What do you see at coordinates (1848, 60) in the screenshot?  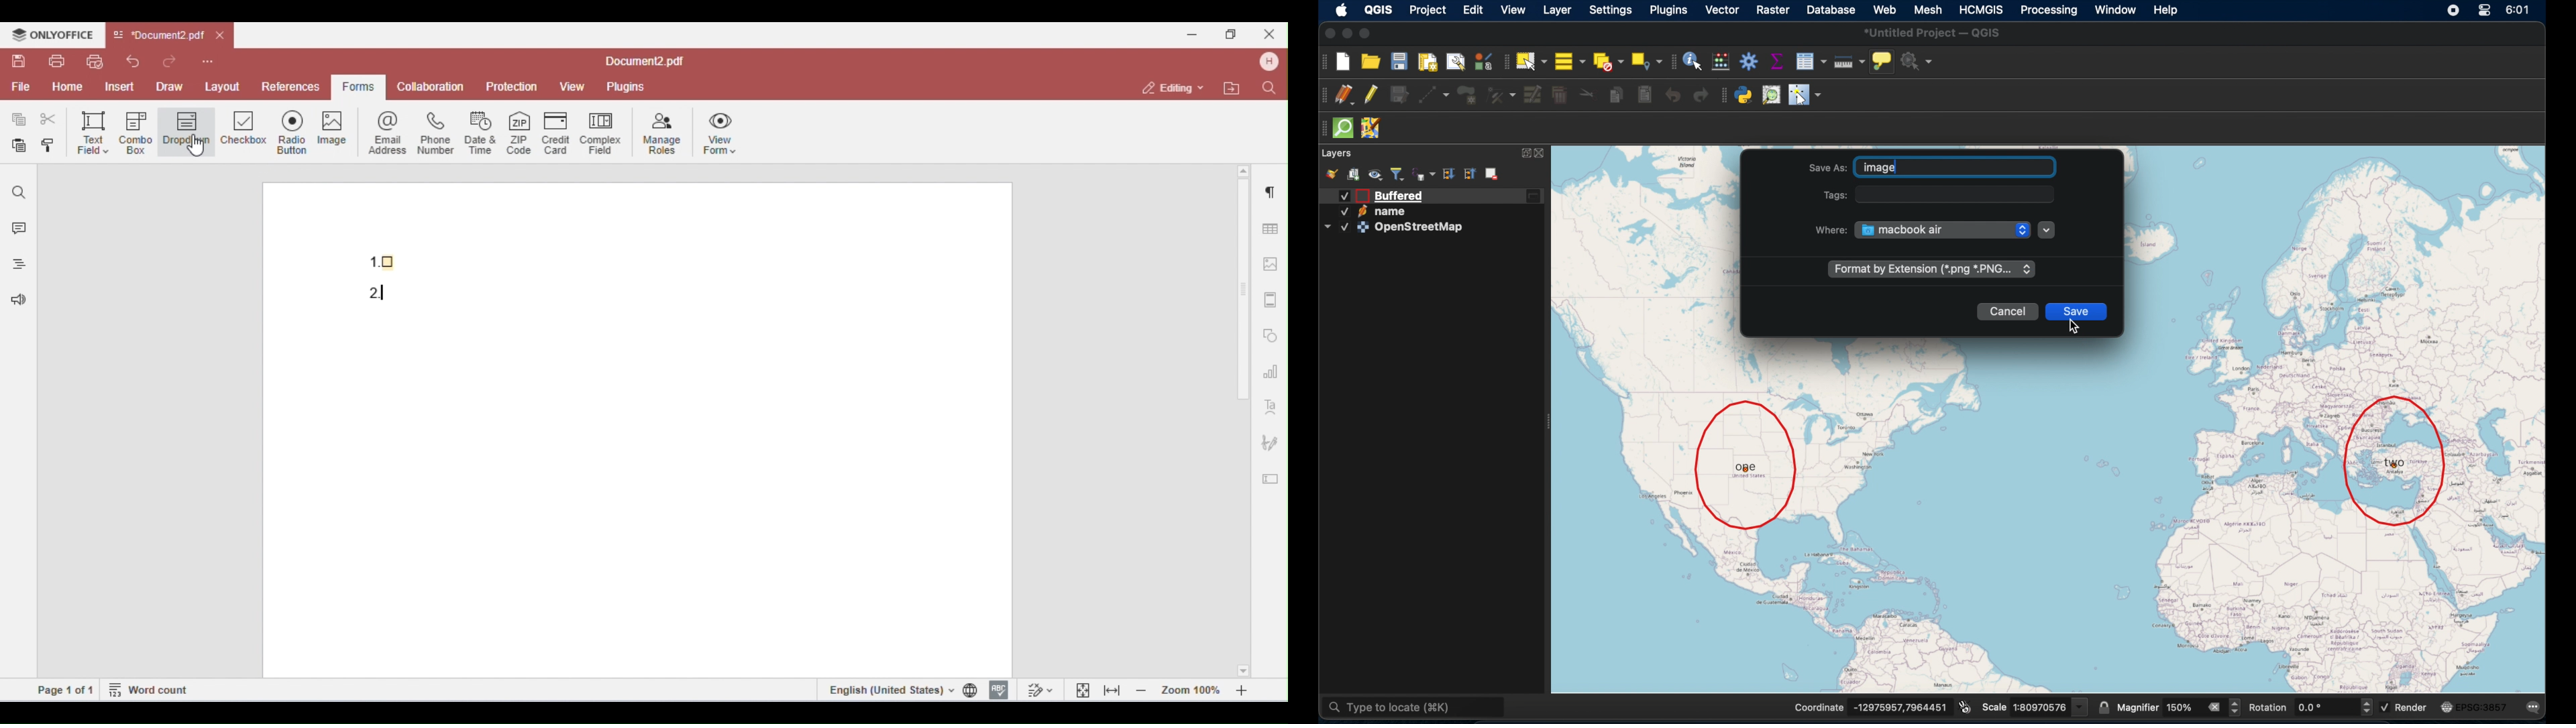 I see `measure line` at bounding box center [1848, 60].